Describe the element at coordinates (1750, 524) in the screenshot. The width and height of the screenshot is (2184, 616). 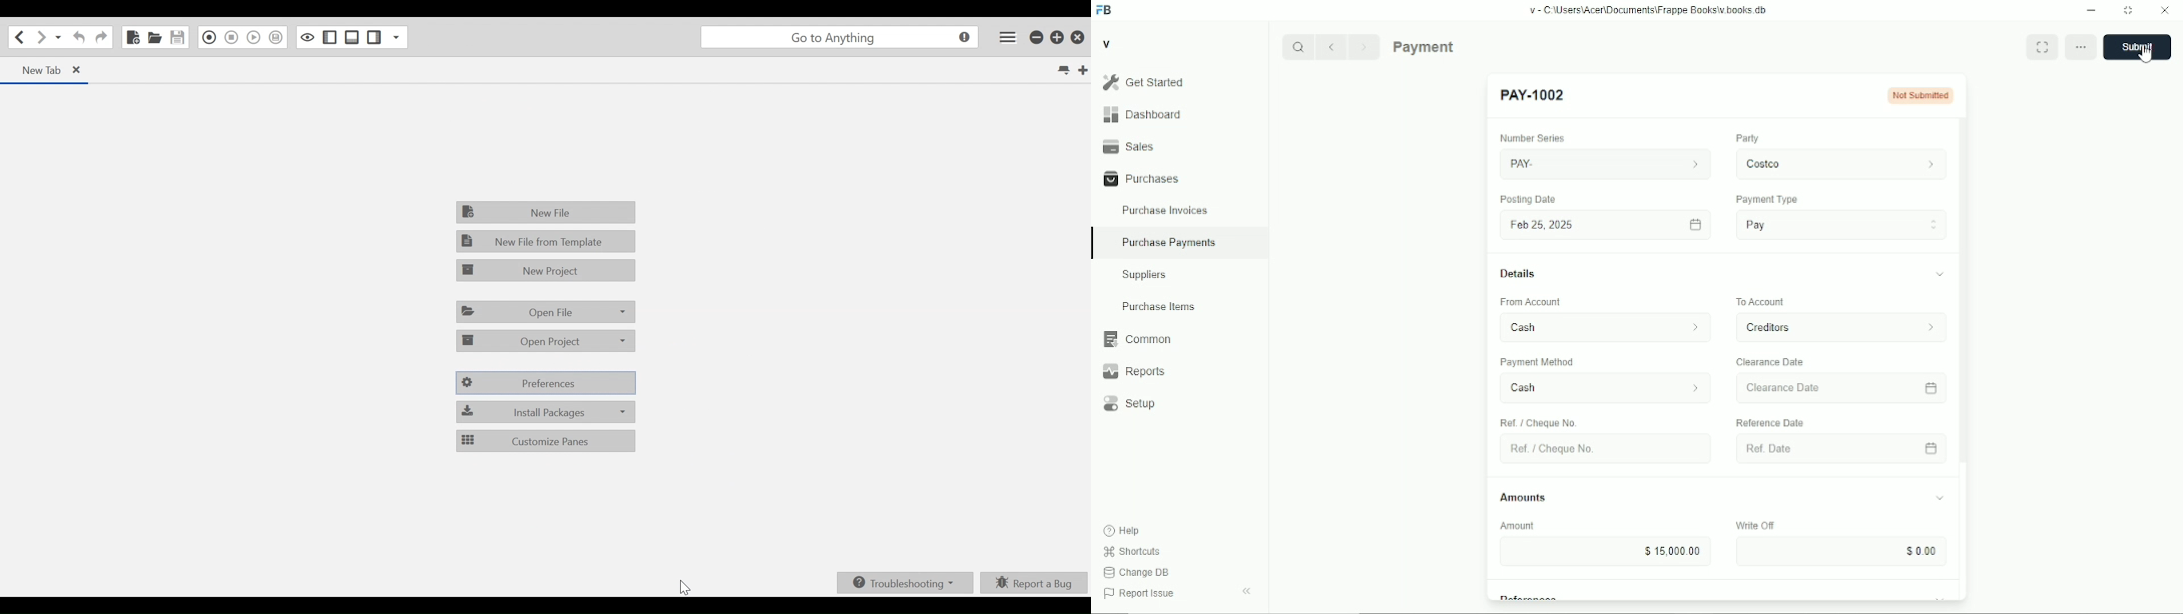
I see `Write OF` at that location.